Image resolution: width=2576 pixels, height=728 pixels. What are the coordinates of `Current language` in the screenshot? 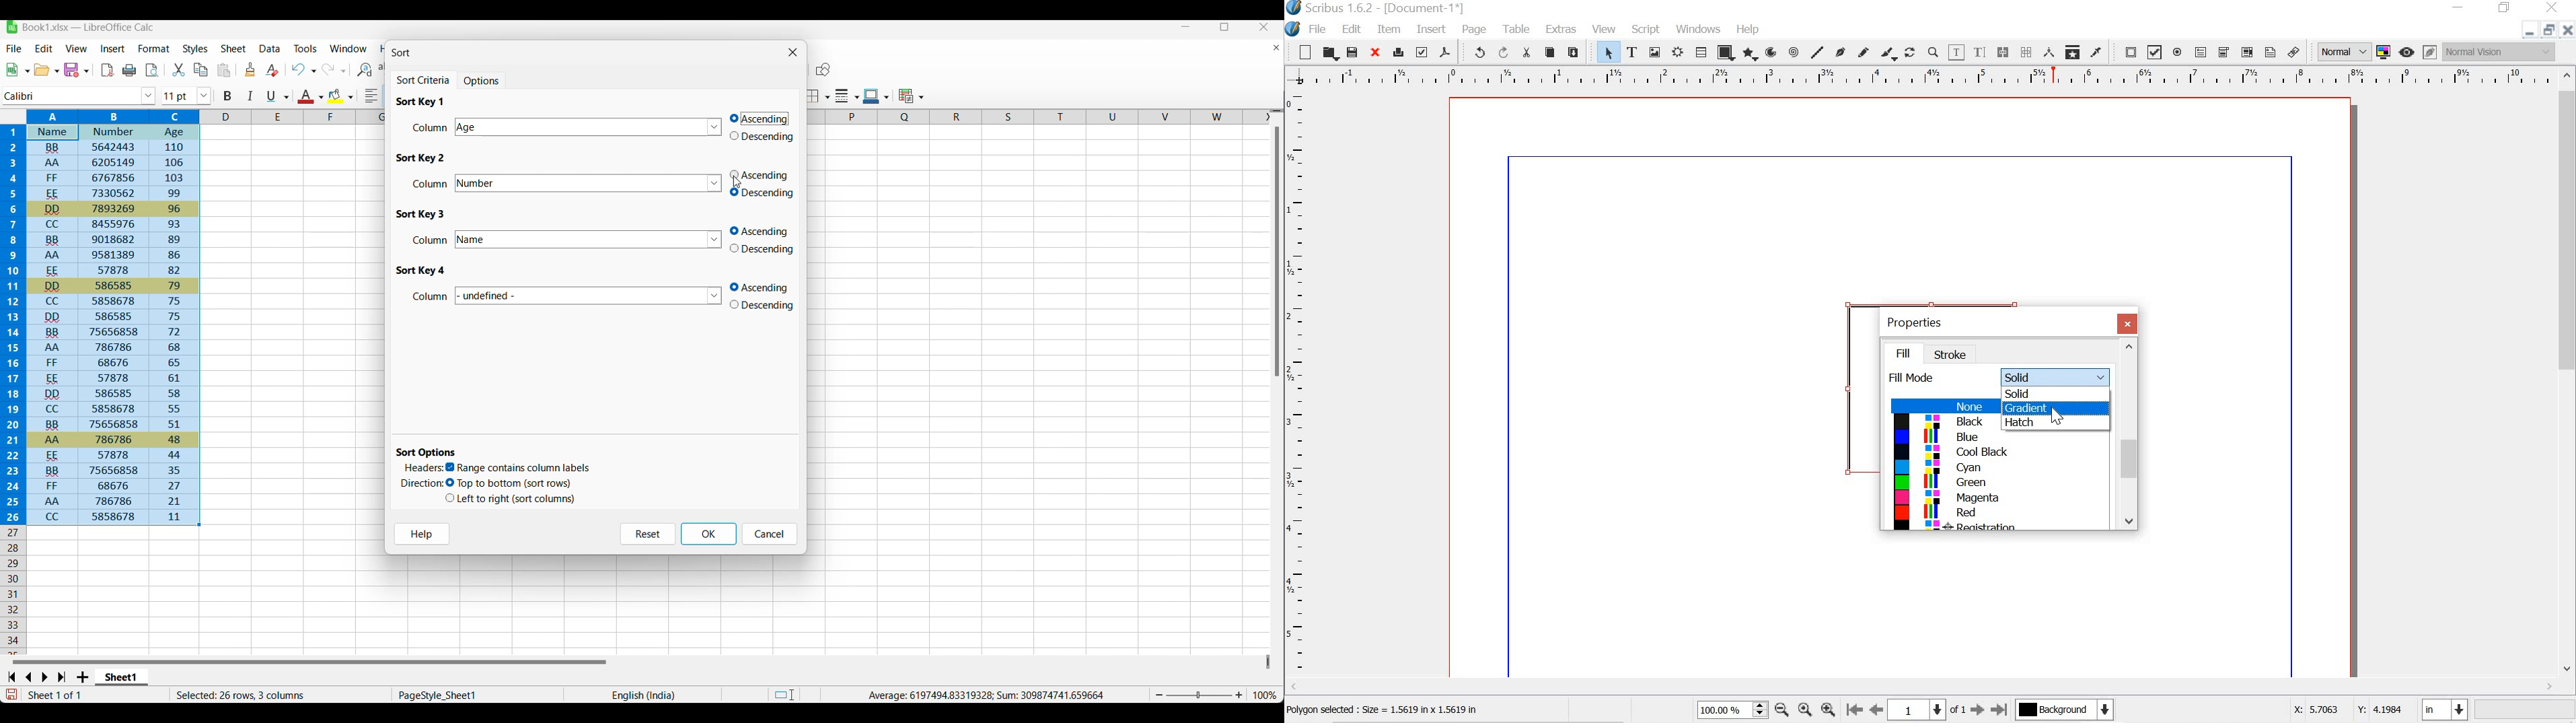 It's located at (642, 694).